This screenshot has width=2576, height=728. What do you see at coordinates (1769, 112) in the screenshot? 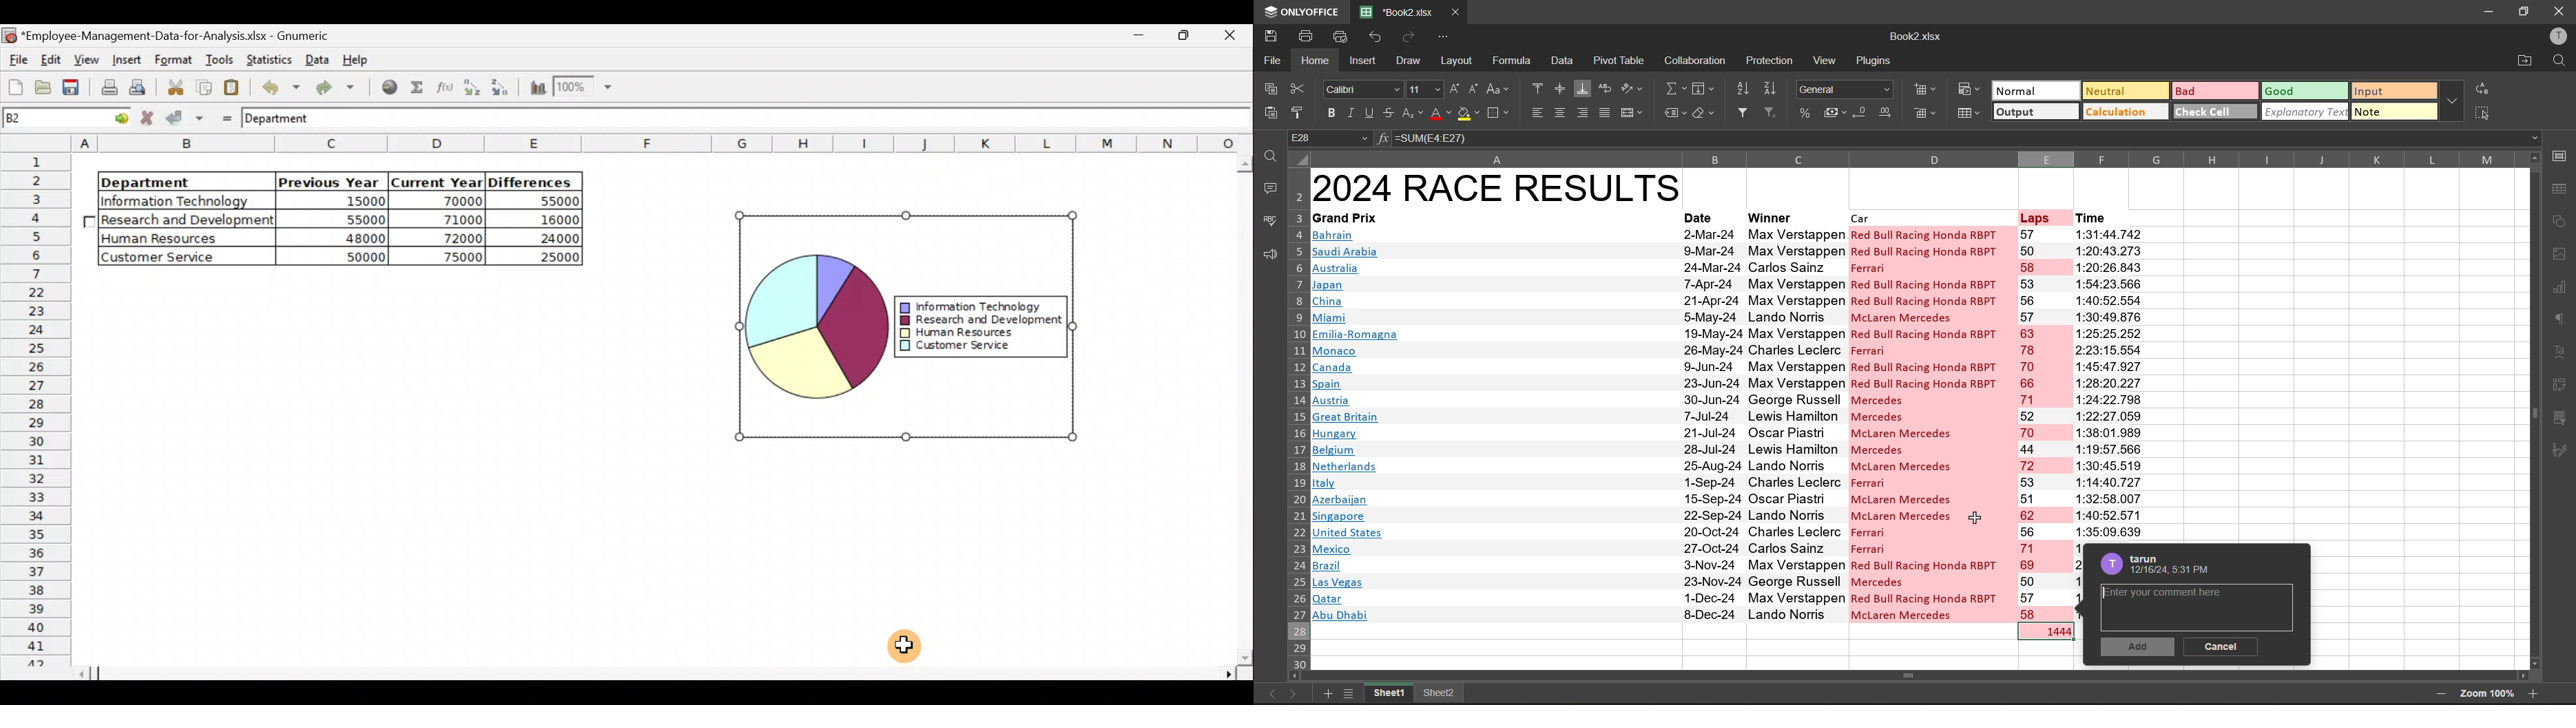
I see `clear filter` at bounding box center [1769, 112].